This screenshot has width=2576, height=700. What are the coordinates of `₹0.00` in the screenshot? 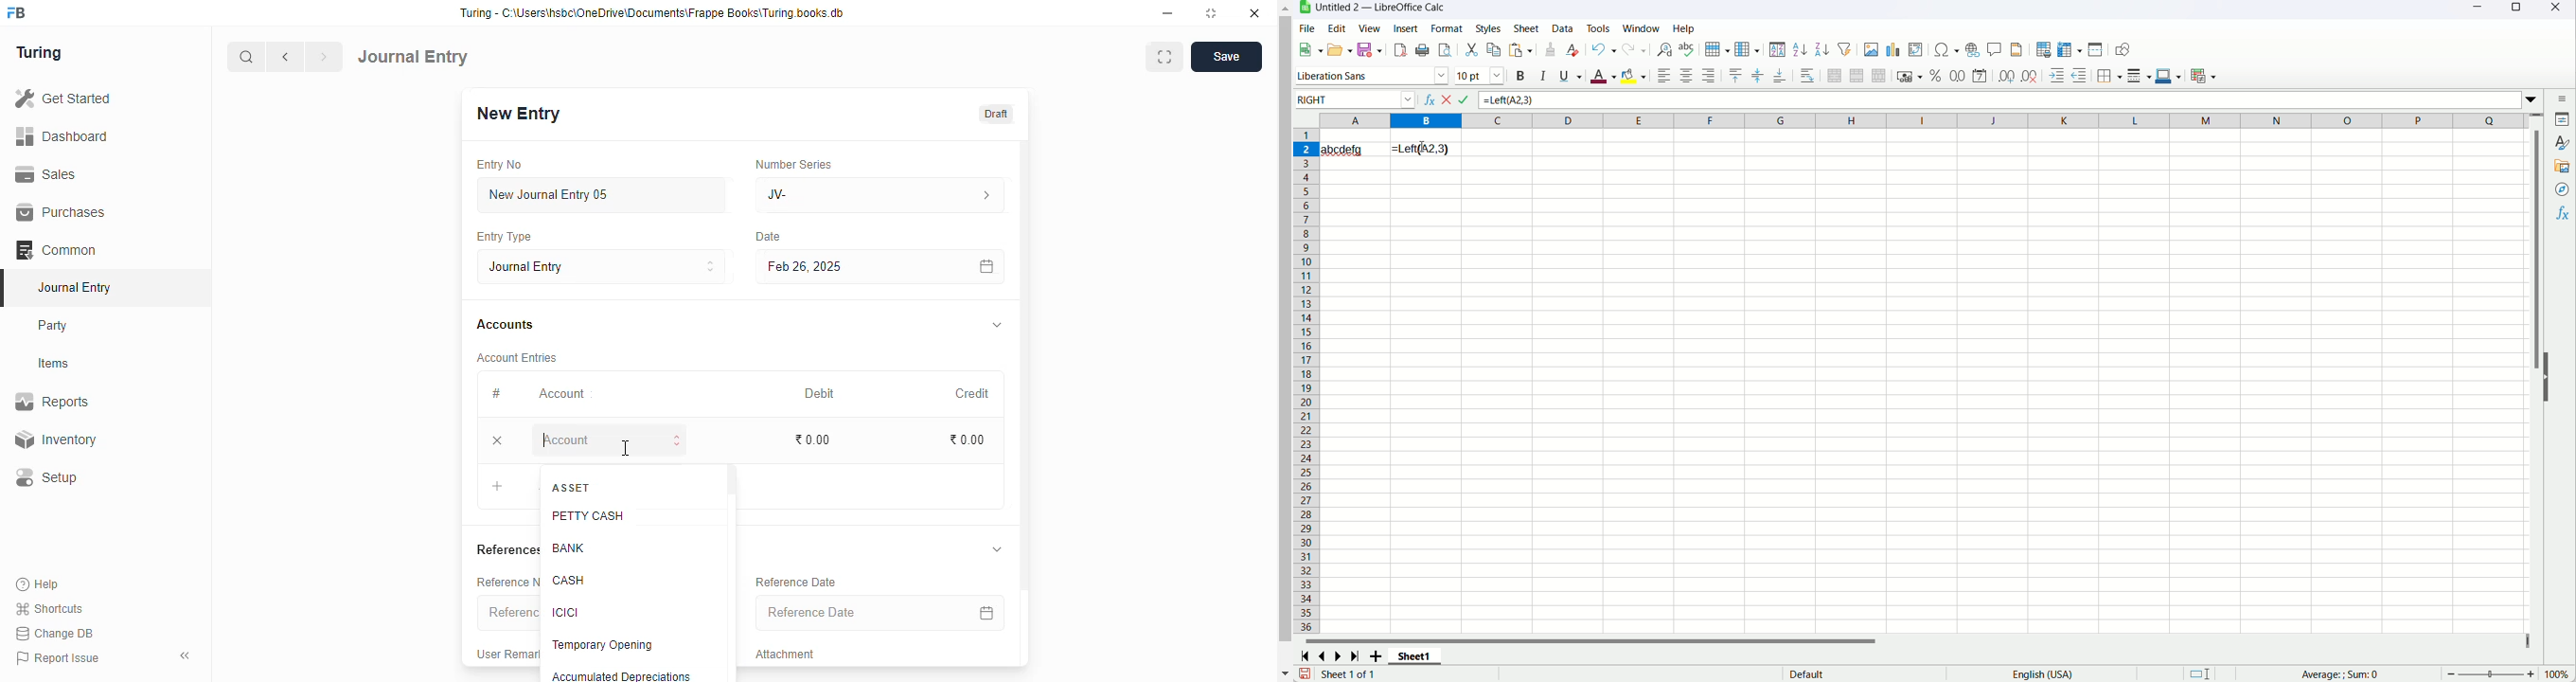 It's located at (968, 440).